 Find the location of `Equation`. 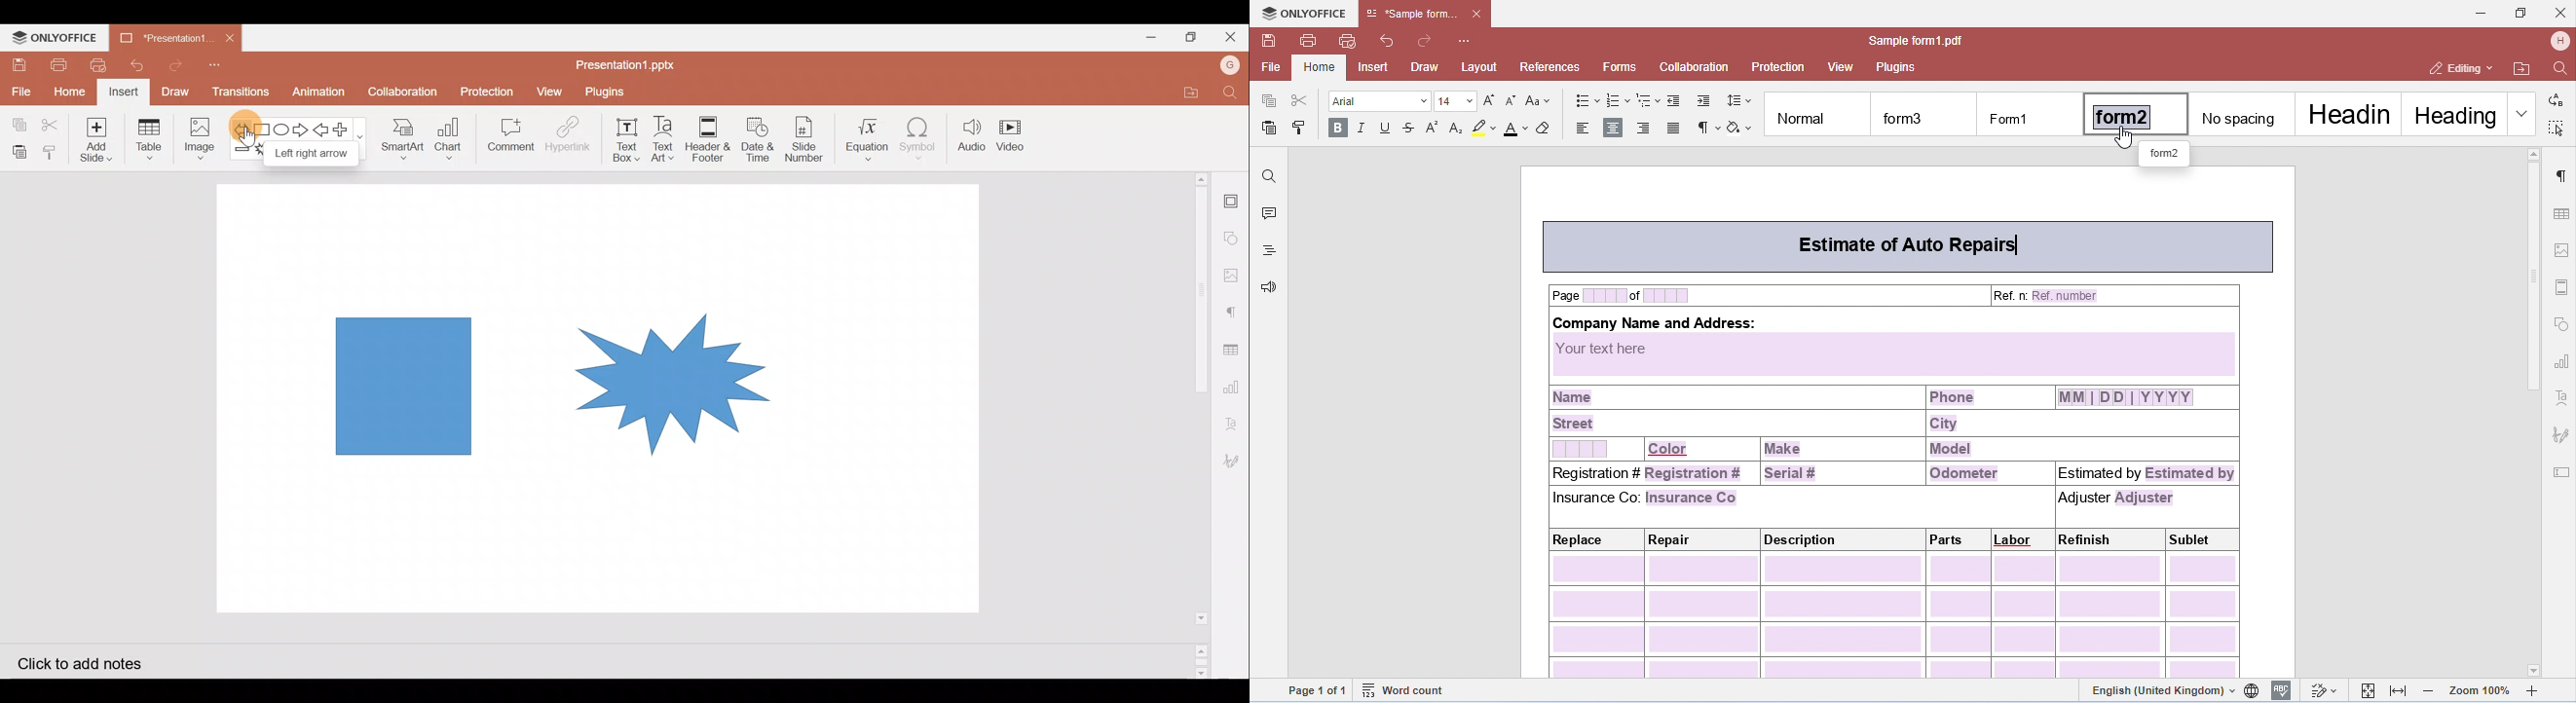

Equation is located at coordinates (864, 137).